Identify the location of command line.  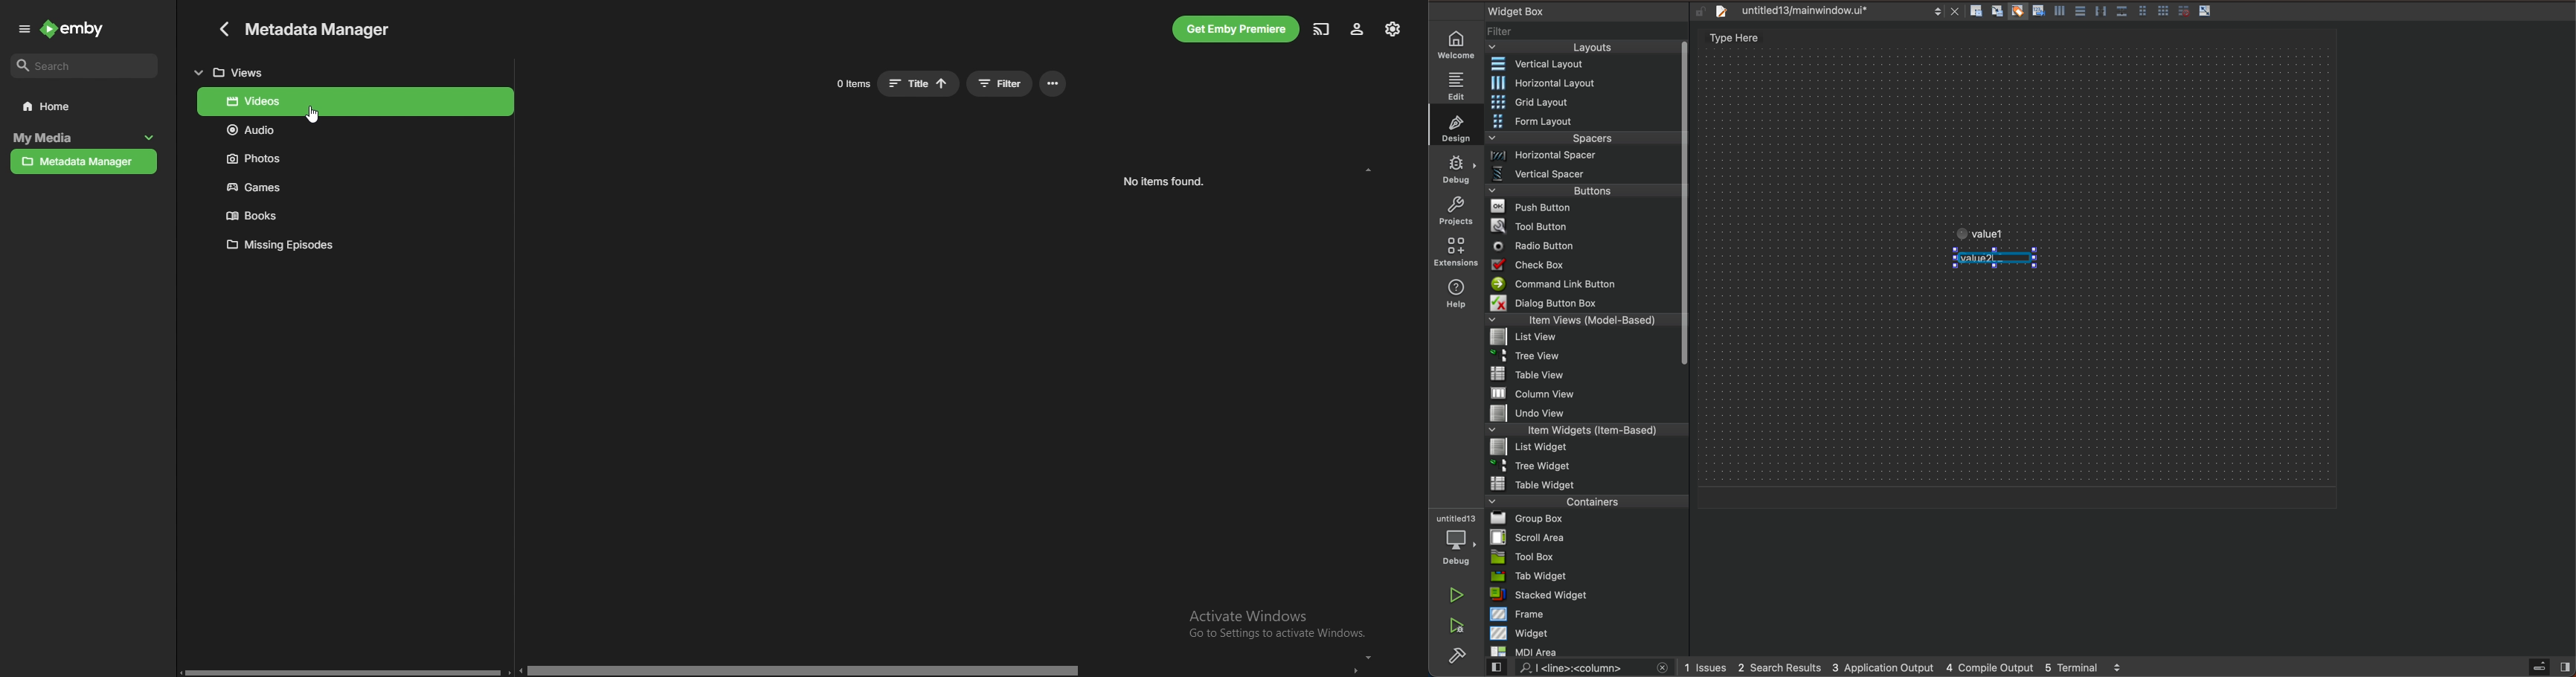
(1583, 285).